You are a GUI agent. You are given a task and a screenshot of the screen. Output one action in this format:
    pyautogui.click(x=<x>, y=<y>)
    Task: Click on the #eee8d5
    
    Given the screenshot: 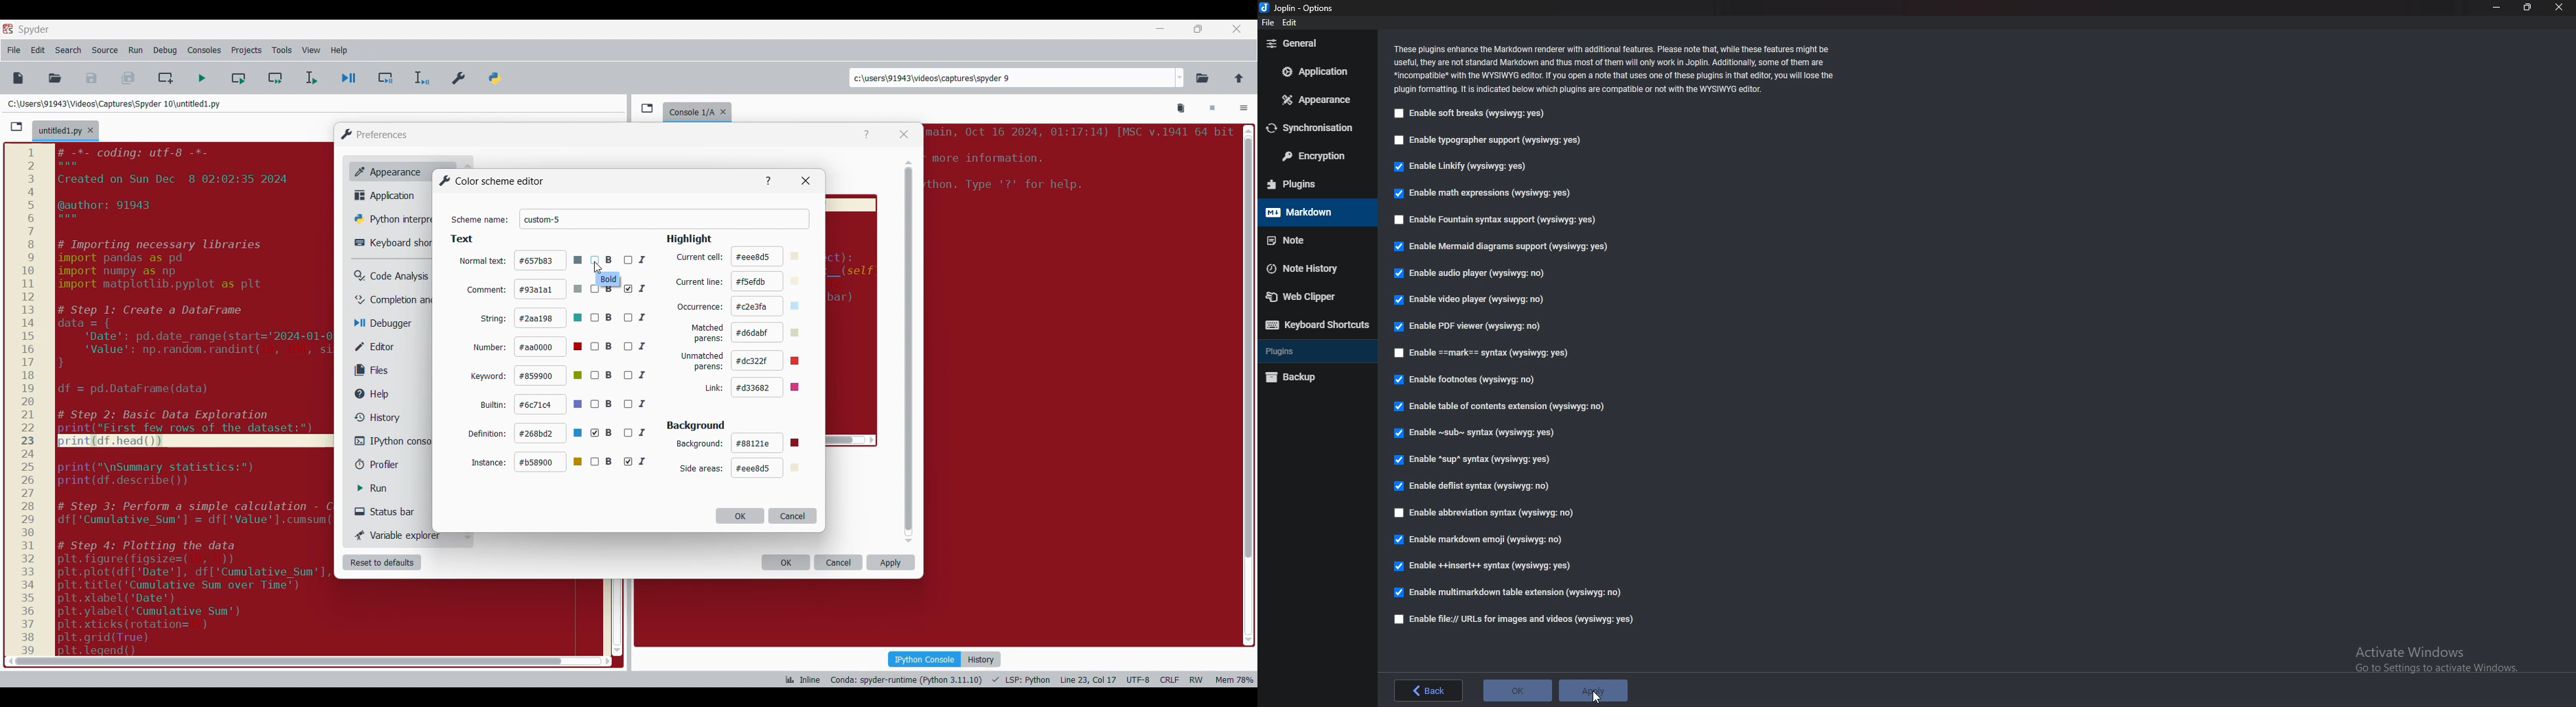 What is the action you would take?
    pyautogui.click(x=765, y=468)
    